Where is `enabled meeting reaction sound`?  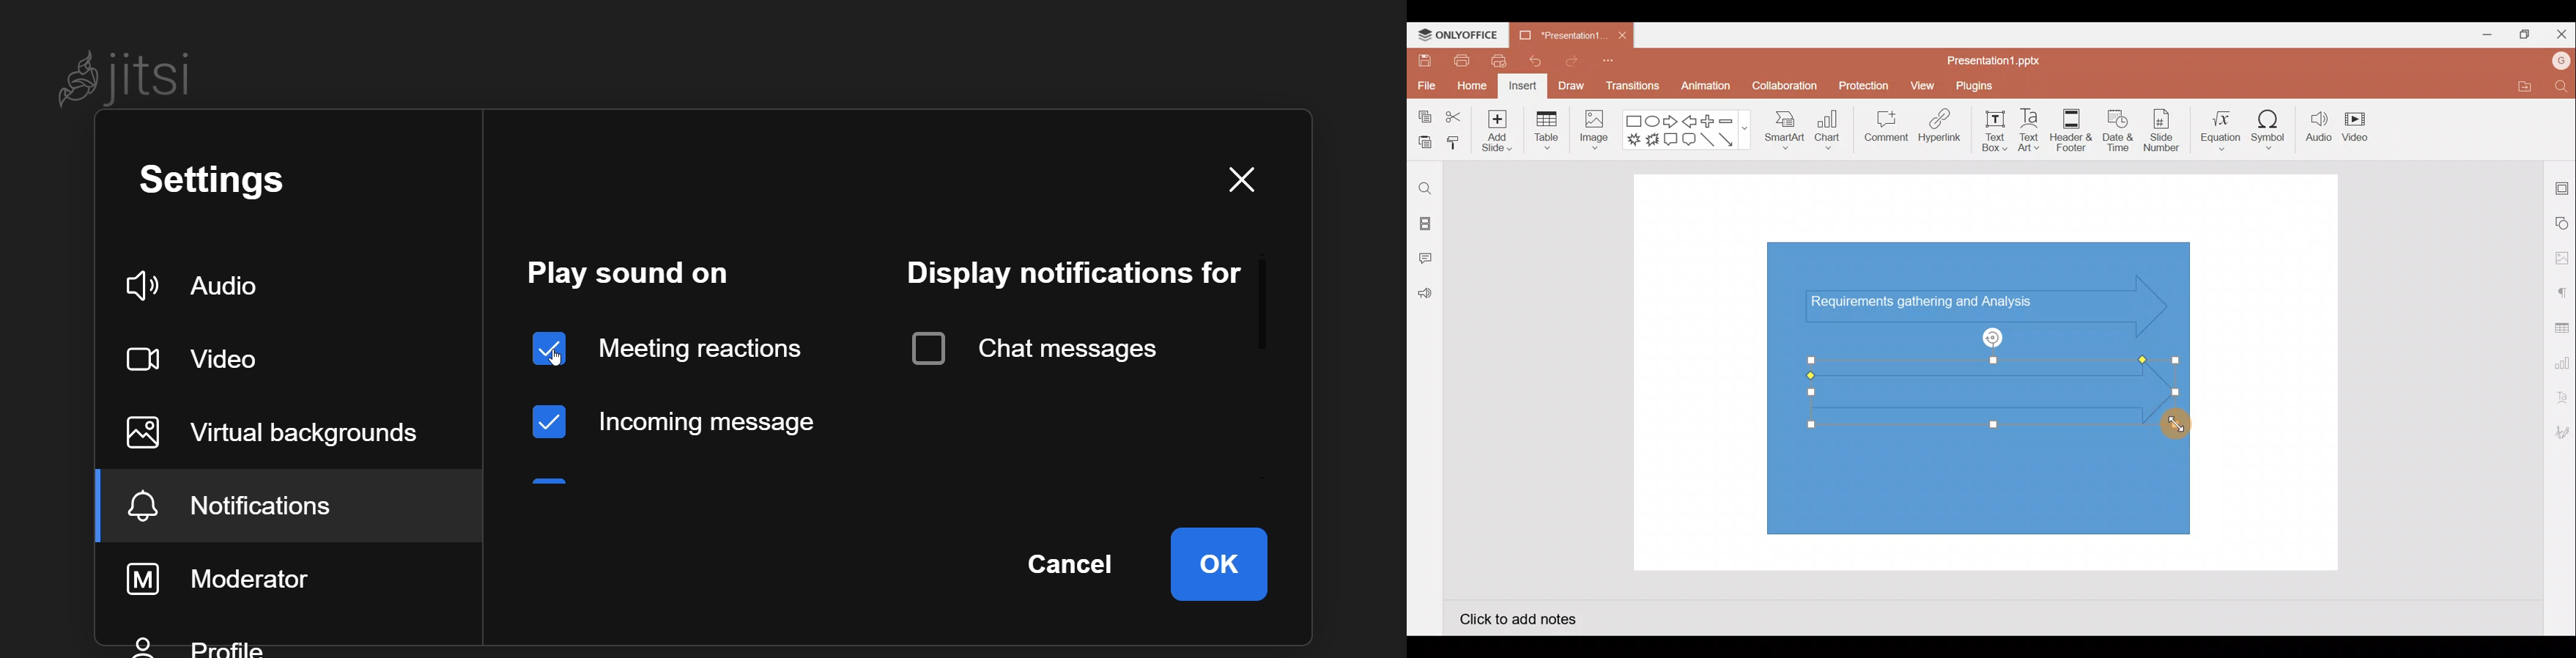
enabled meeting reaction sound is located at coordinates (669, 347).